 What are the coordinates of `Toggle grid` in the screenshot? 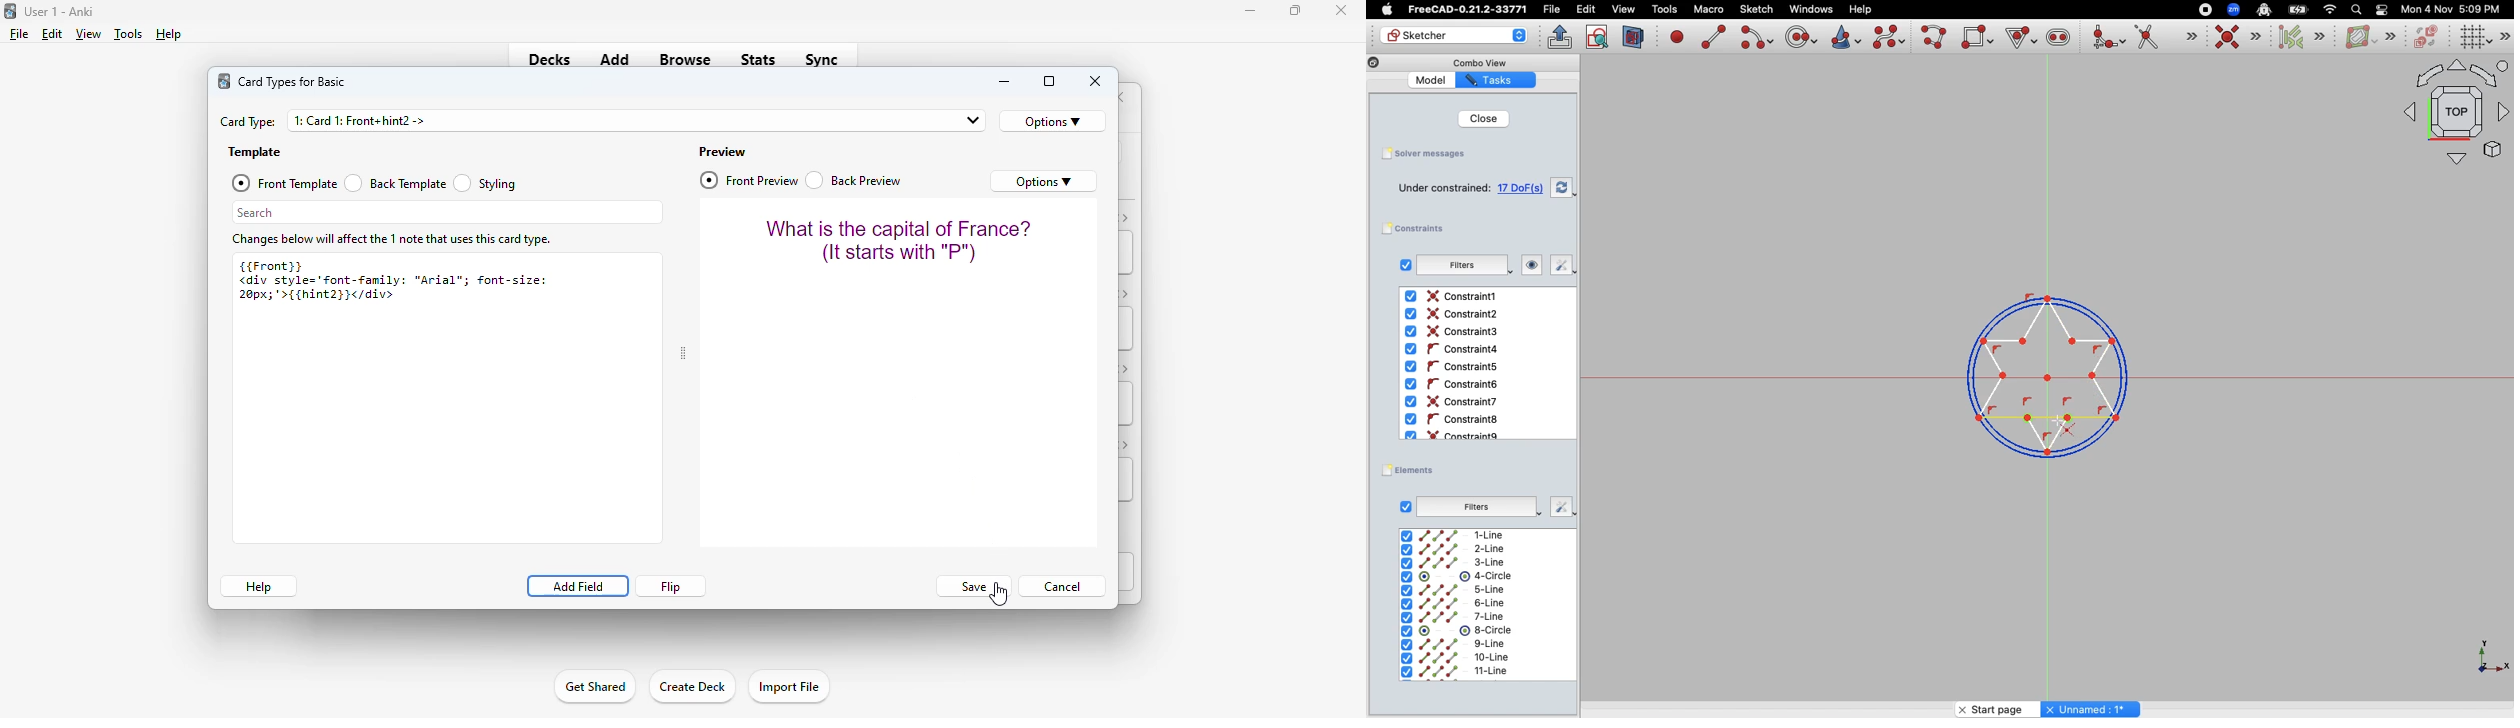 It's located at (2474, 37).